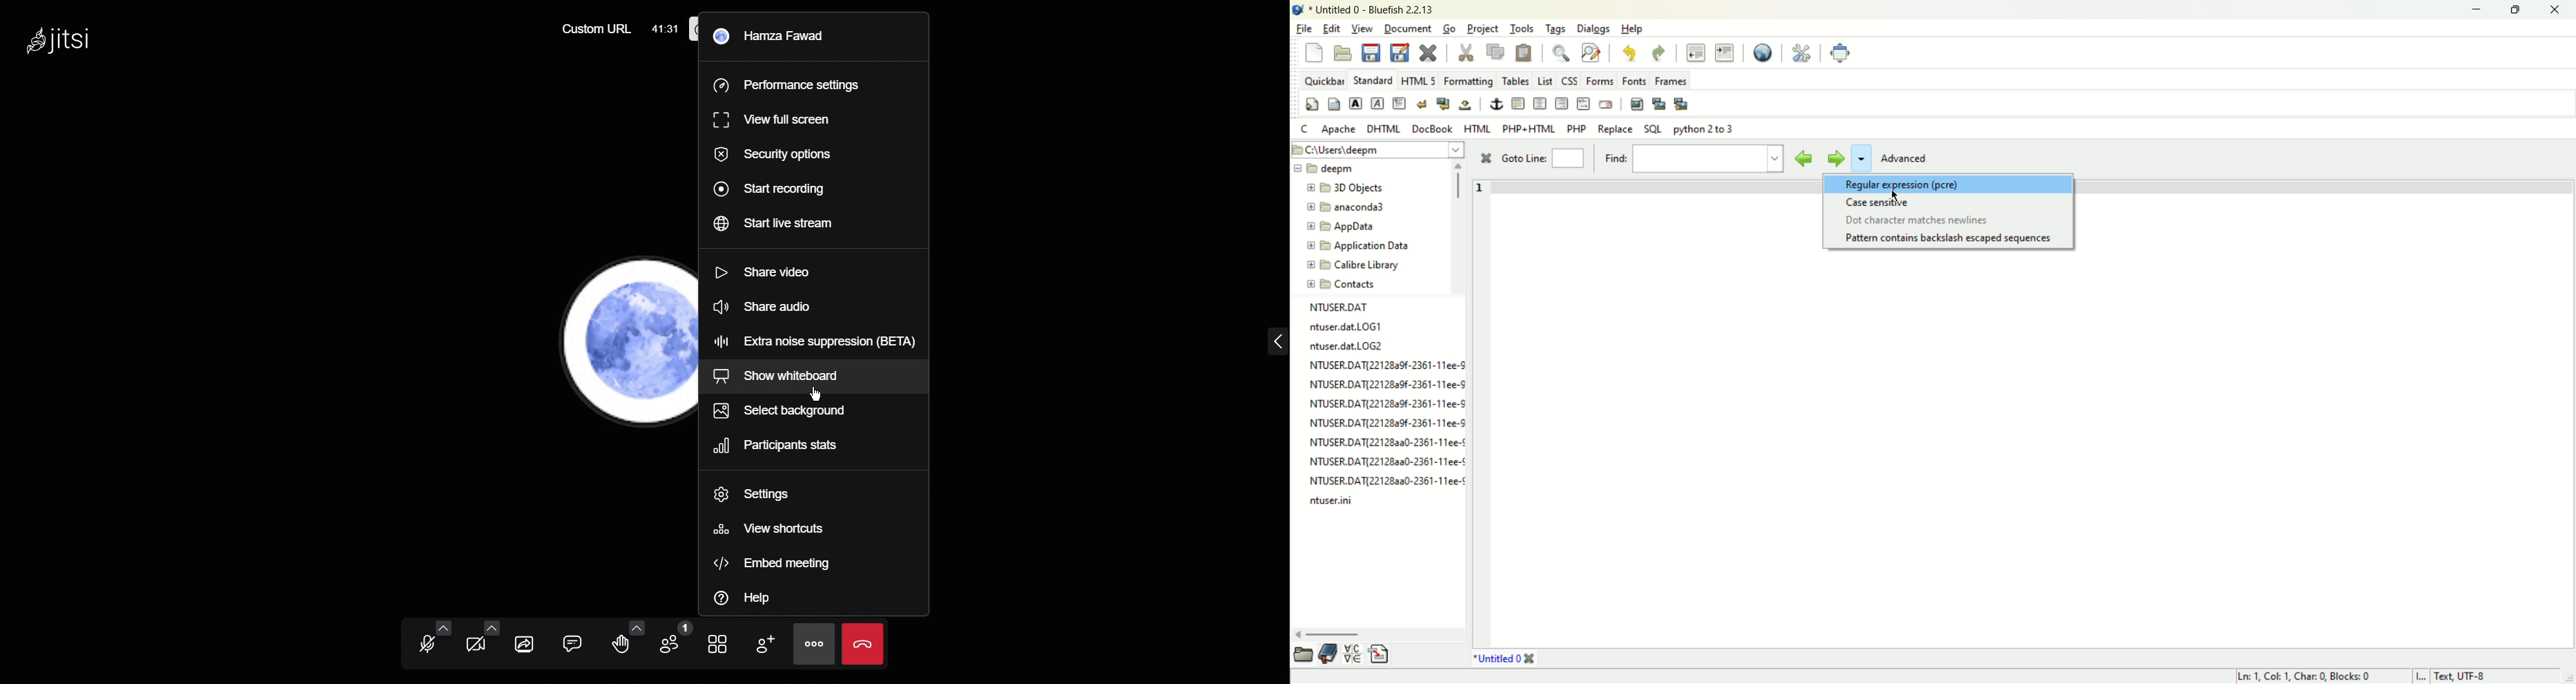  What do you see at coordinates (767, 117) in the screenshot?
I see `View full screen` at bounding box center [767, 117].